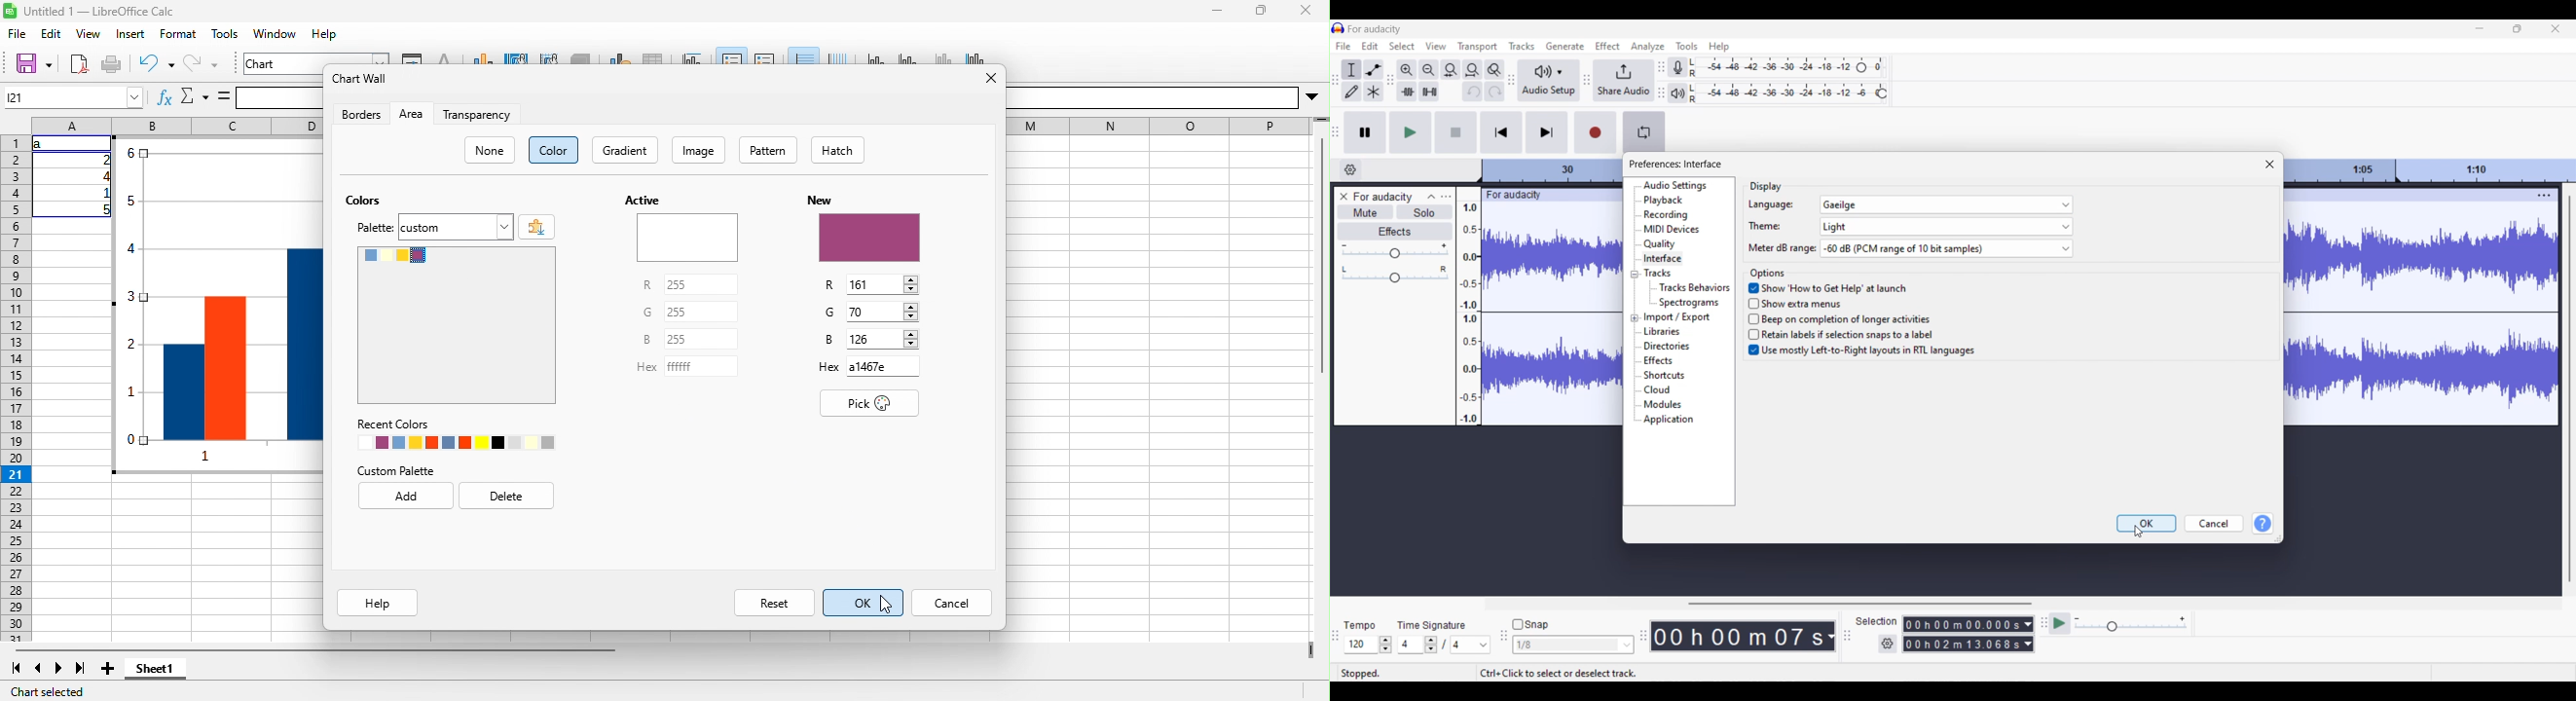 This screenshot has width=2576, height=728. Describe the element at coordinates (2146, 523) in the screenshot. I see `OK highlighted by cursor` at that location.